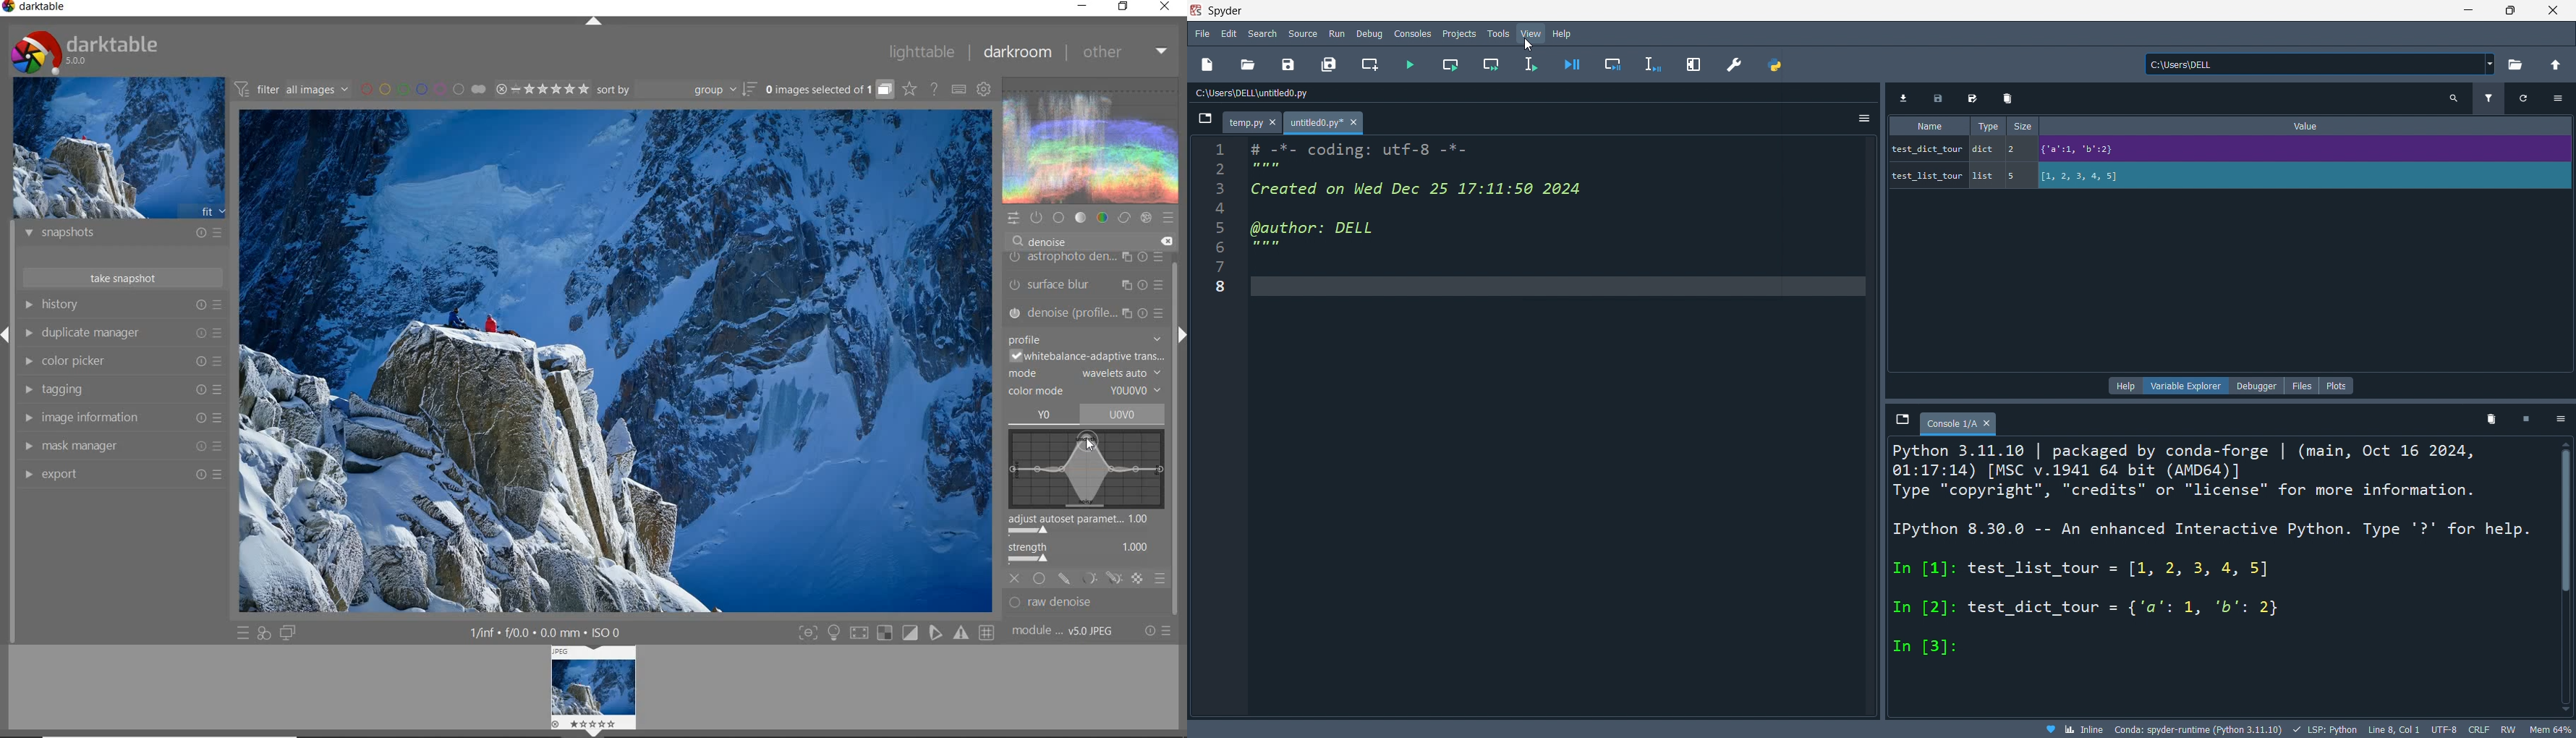  I want to click on scroll bar, so click(2562, 574).